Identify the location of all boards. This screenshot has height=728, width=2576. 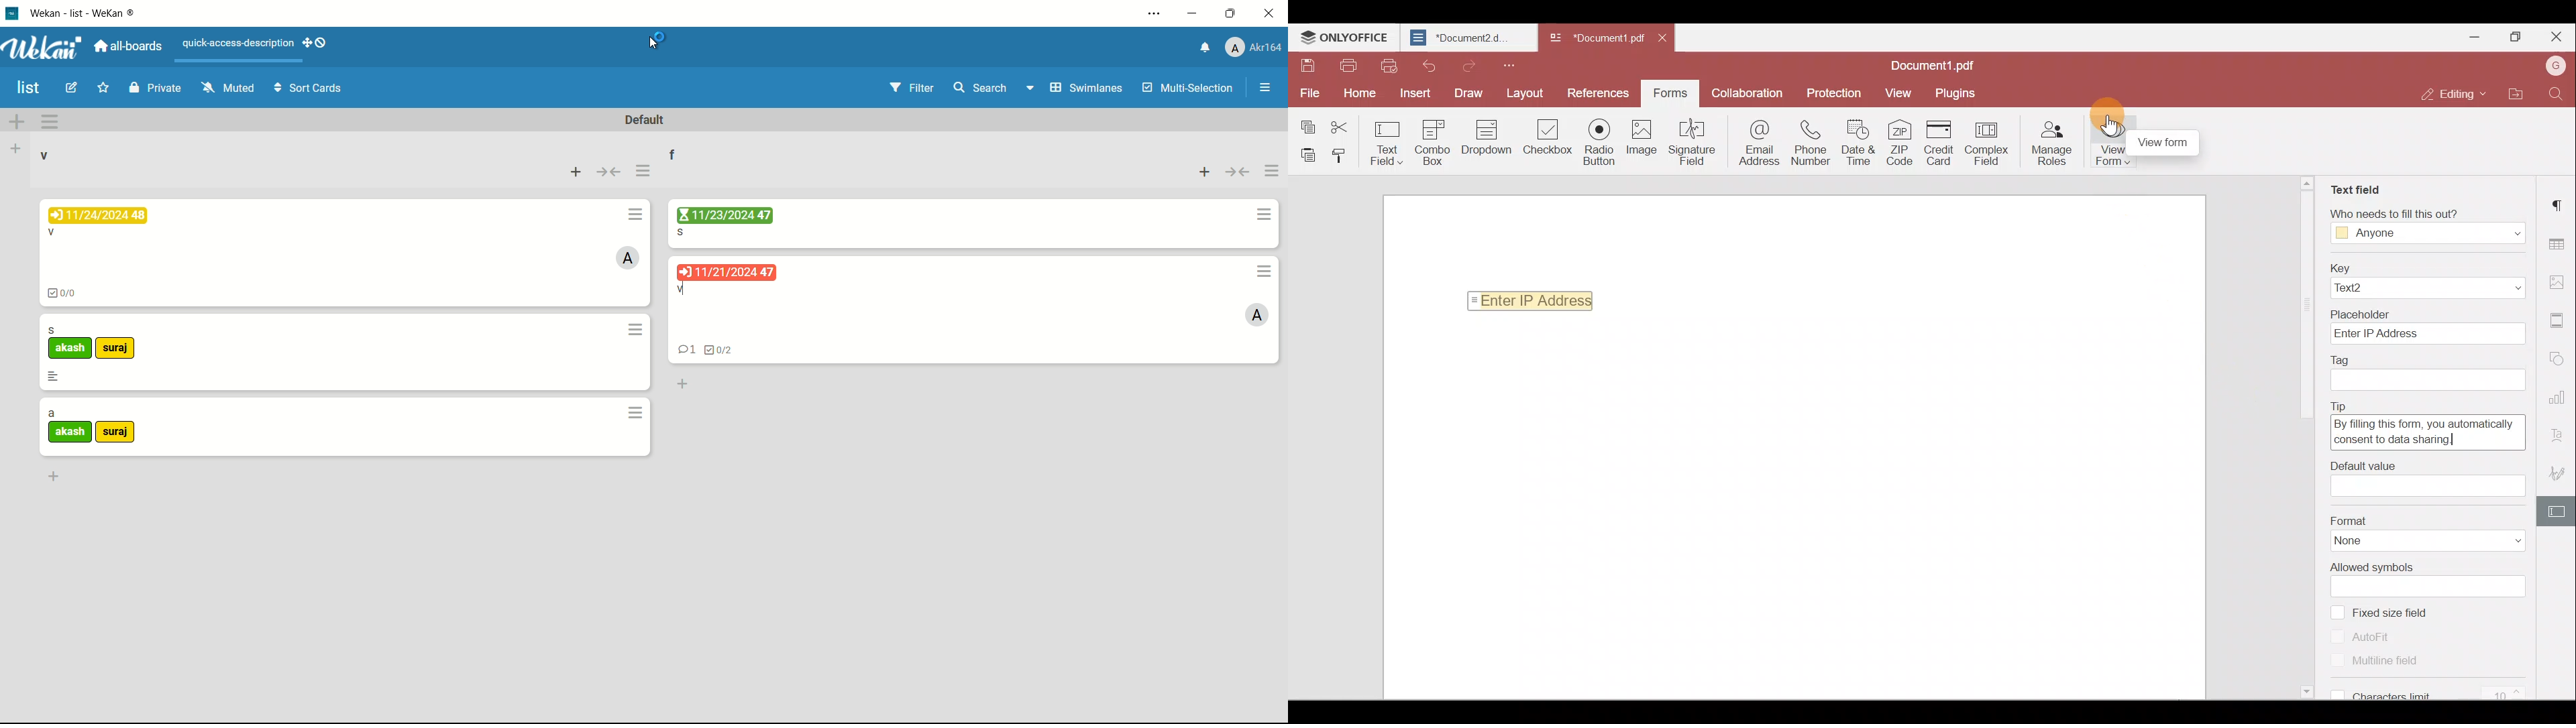
(126, 48).